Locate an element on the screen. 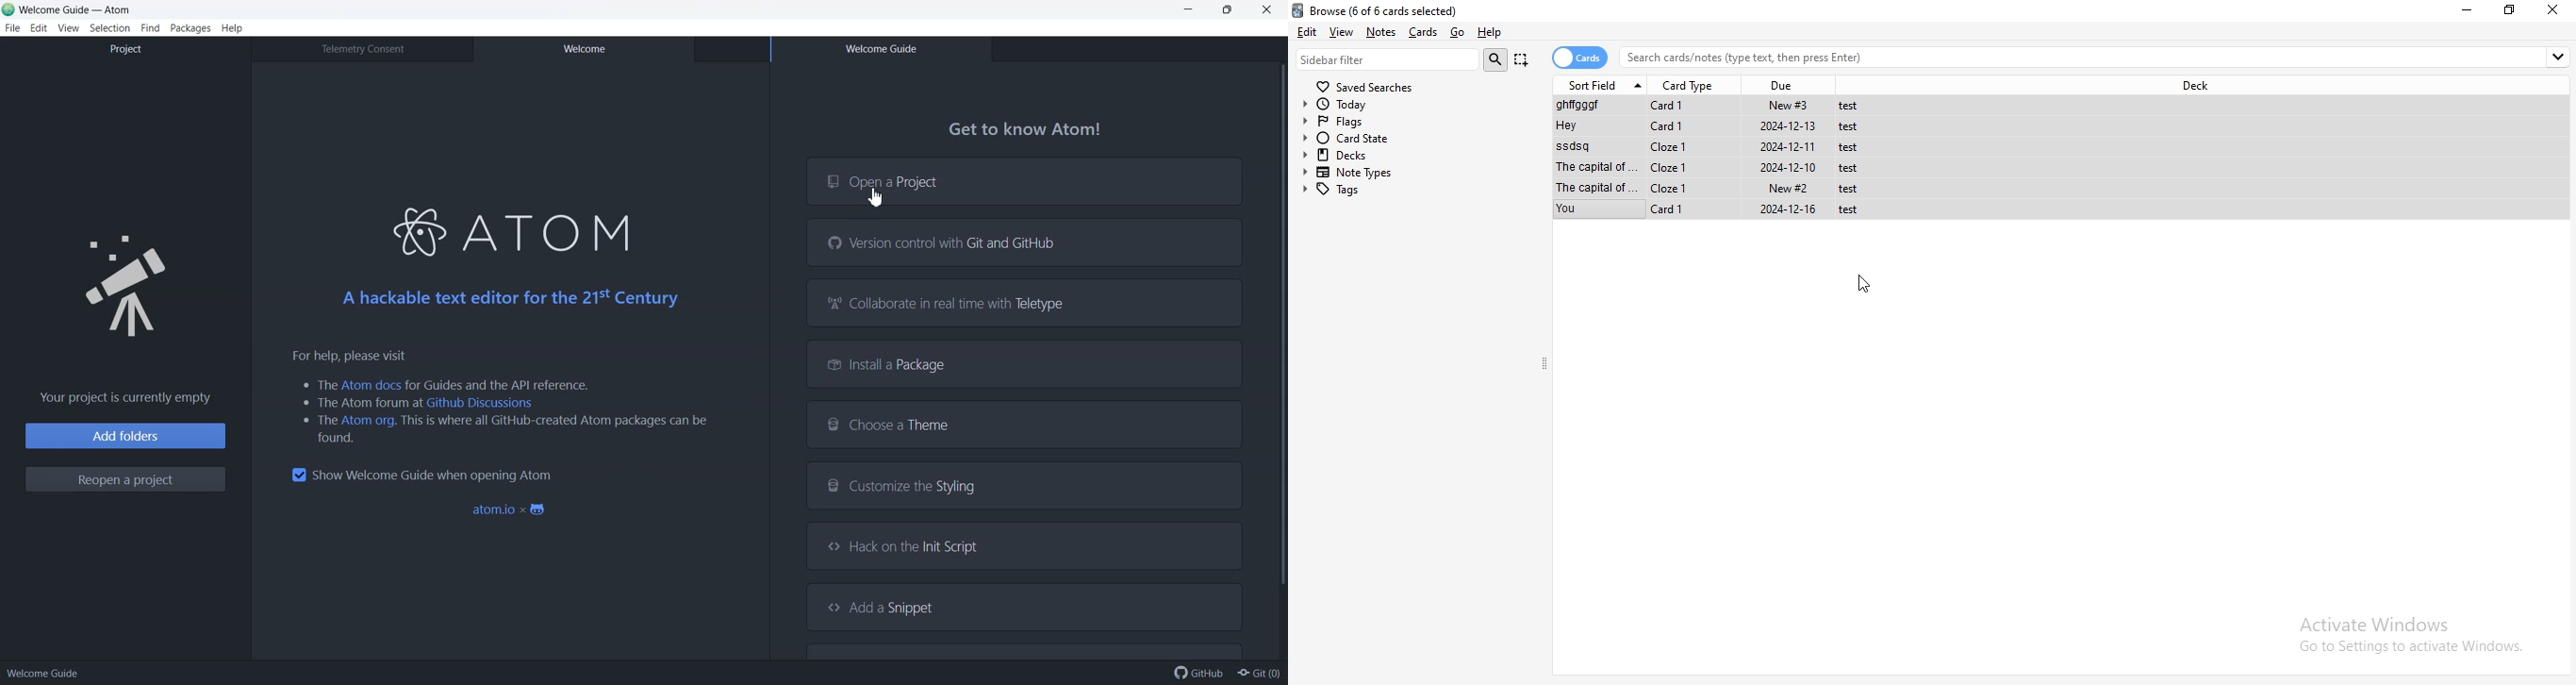  notes is located at coordinates (1384, 31).